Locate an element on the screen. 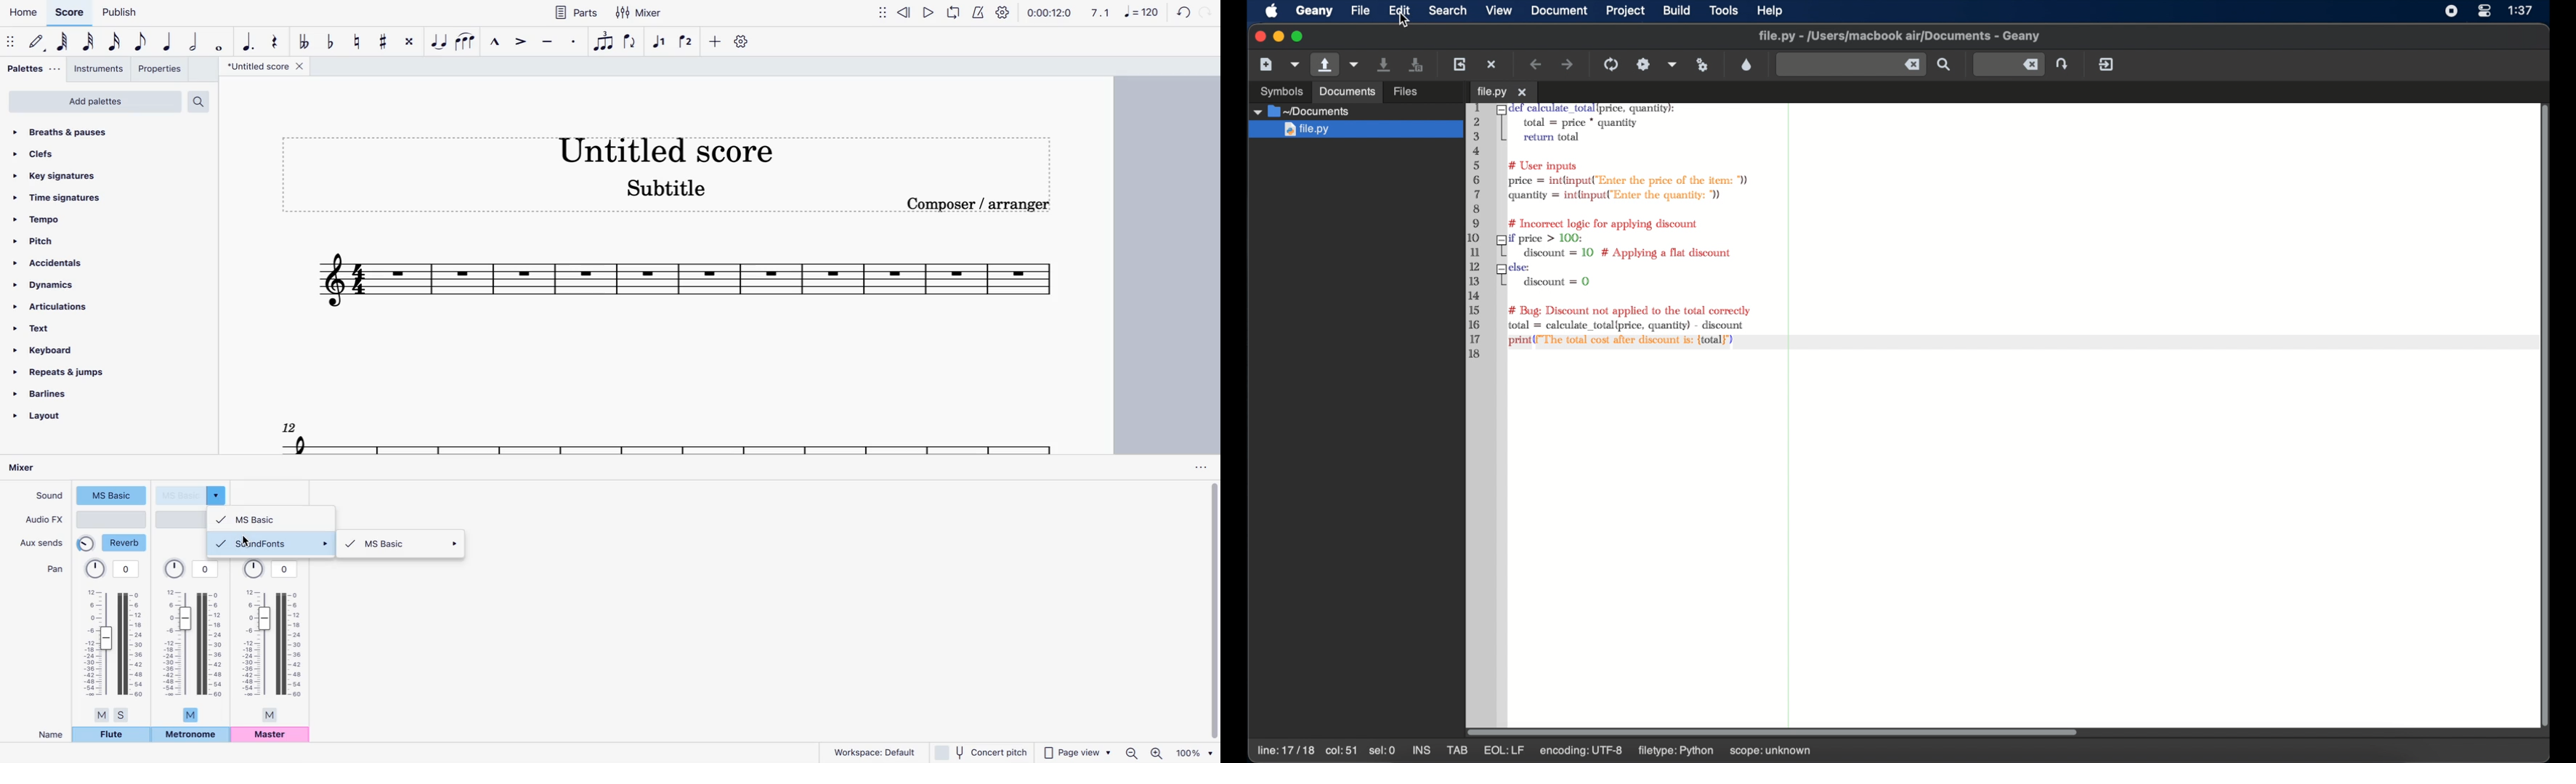  tenuto is located at coordinates (546, 42).